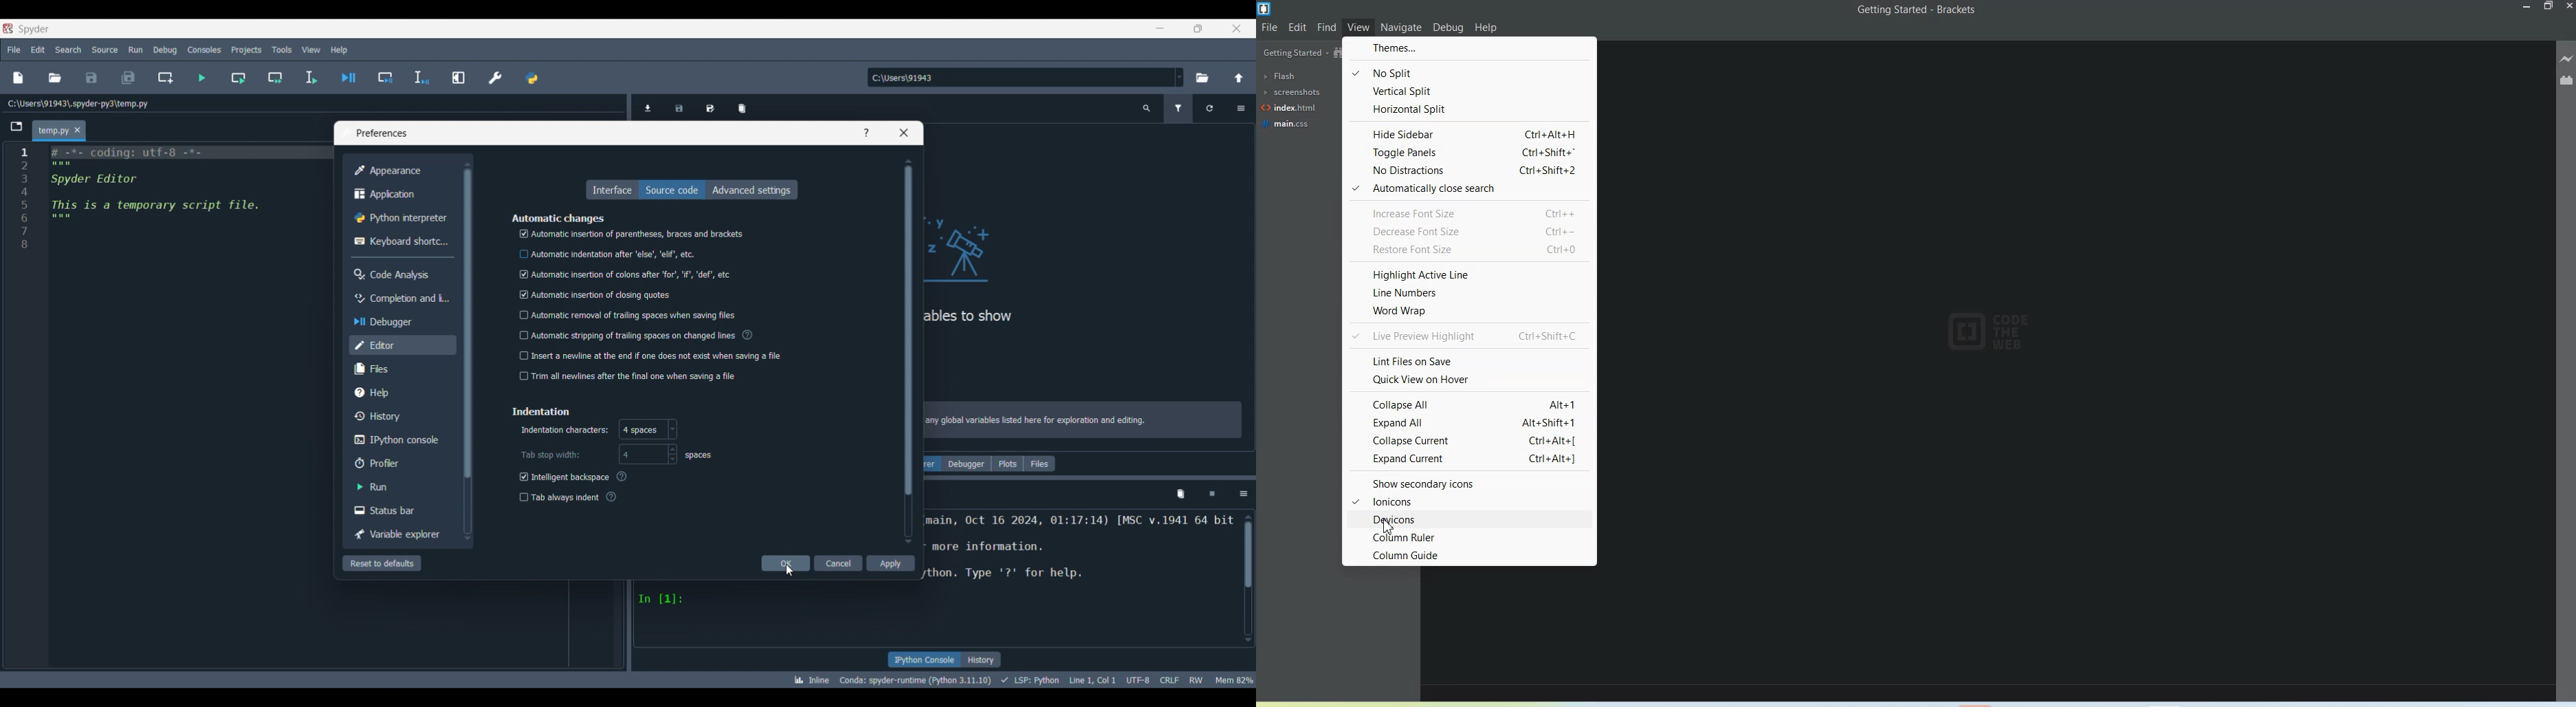 The image size is (2576, 728). What do you see at coordinates (77, 130) in the screenshot?
I see `Close` at bounding box center [77, 130].